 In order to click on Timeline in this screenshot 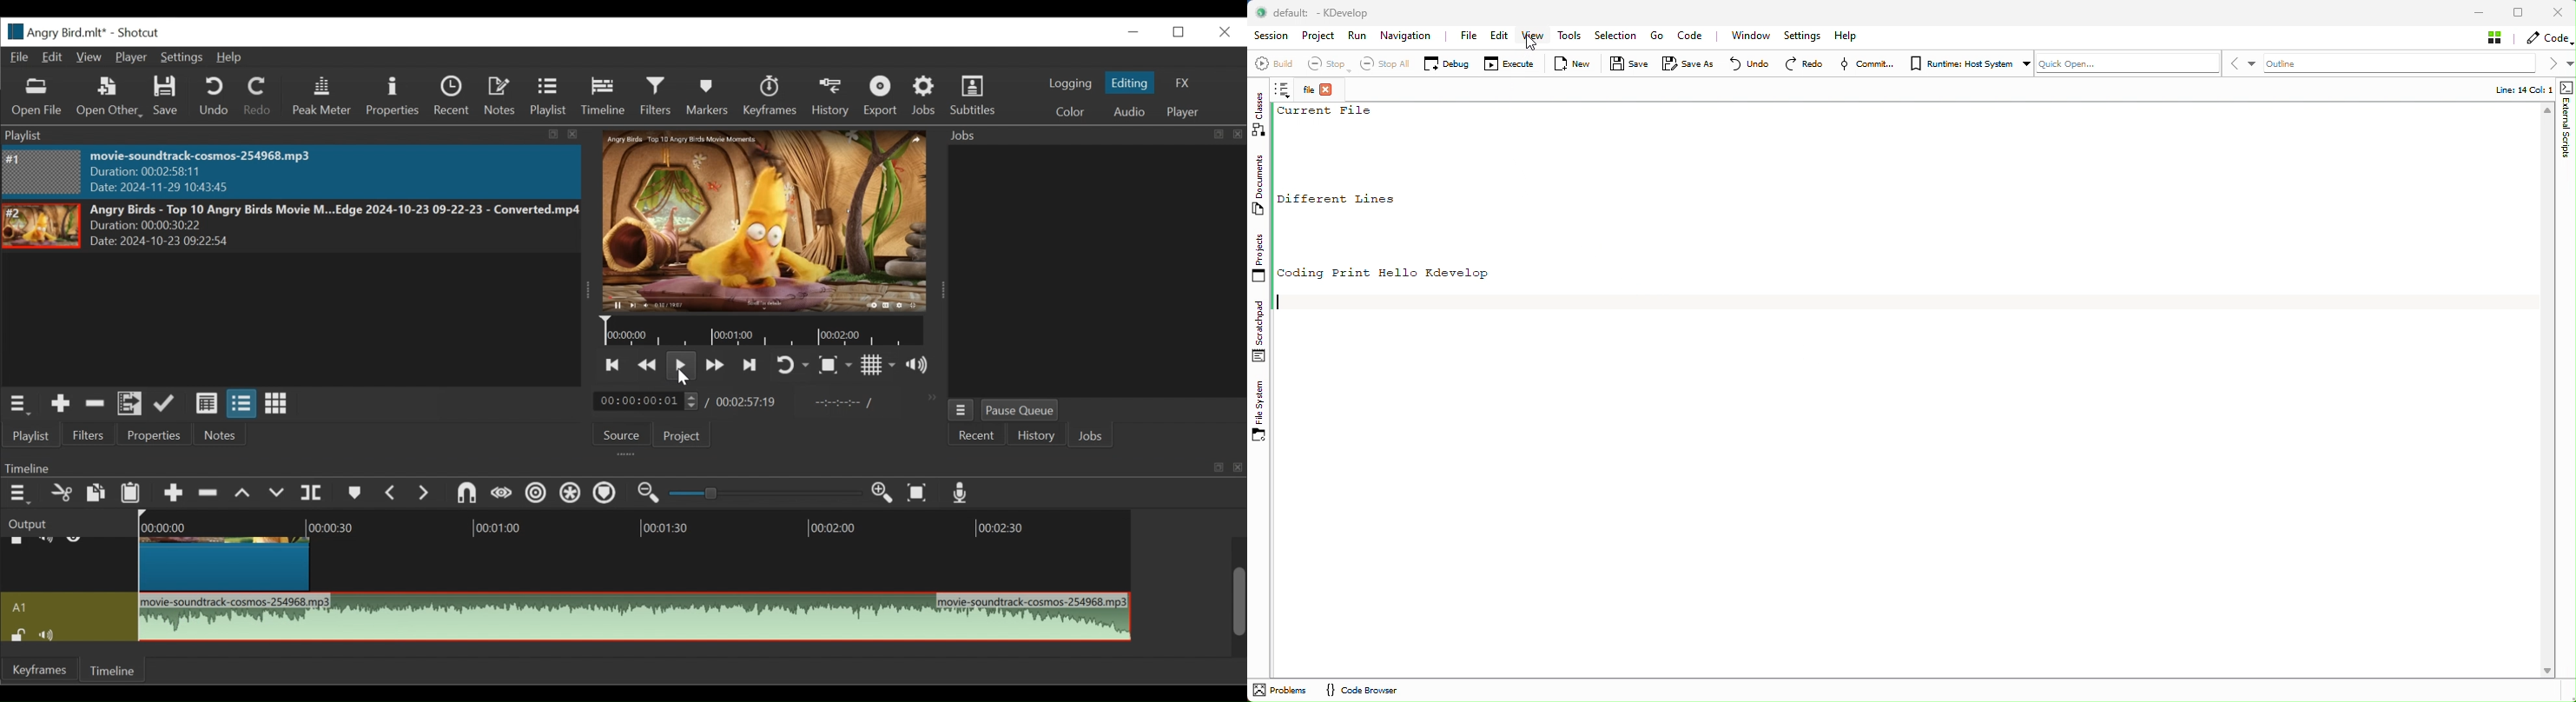, I will do `click(116, 670)`.